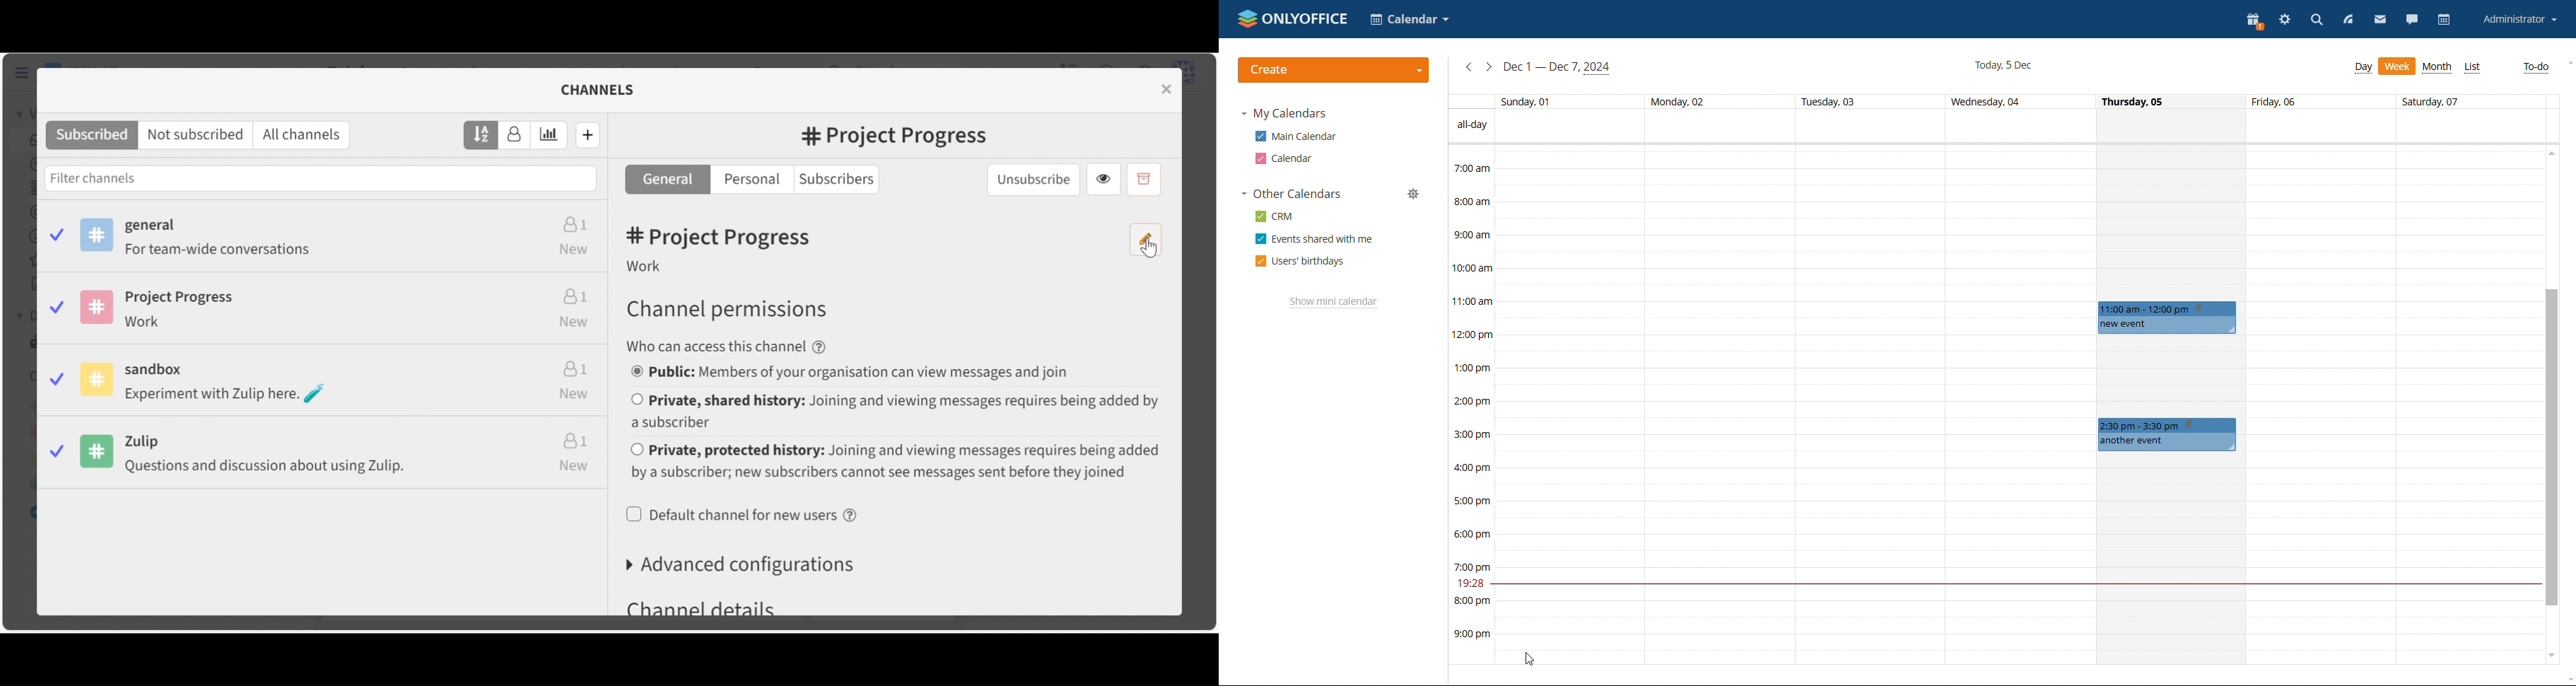 This screenshot has width=2576, height=700. Describe the element at coordinates (515, 134) in the screenshot. I see `Sort by subscribers` at that location.